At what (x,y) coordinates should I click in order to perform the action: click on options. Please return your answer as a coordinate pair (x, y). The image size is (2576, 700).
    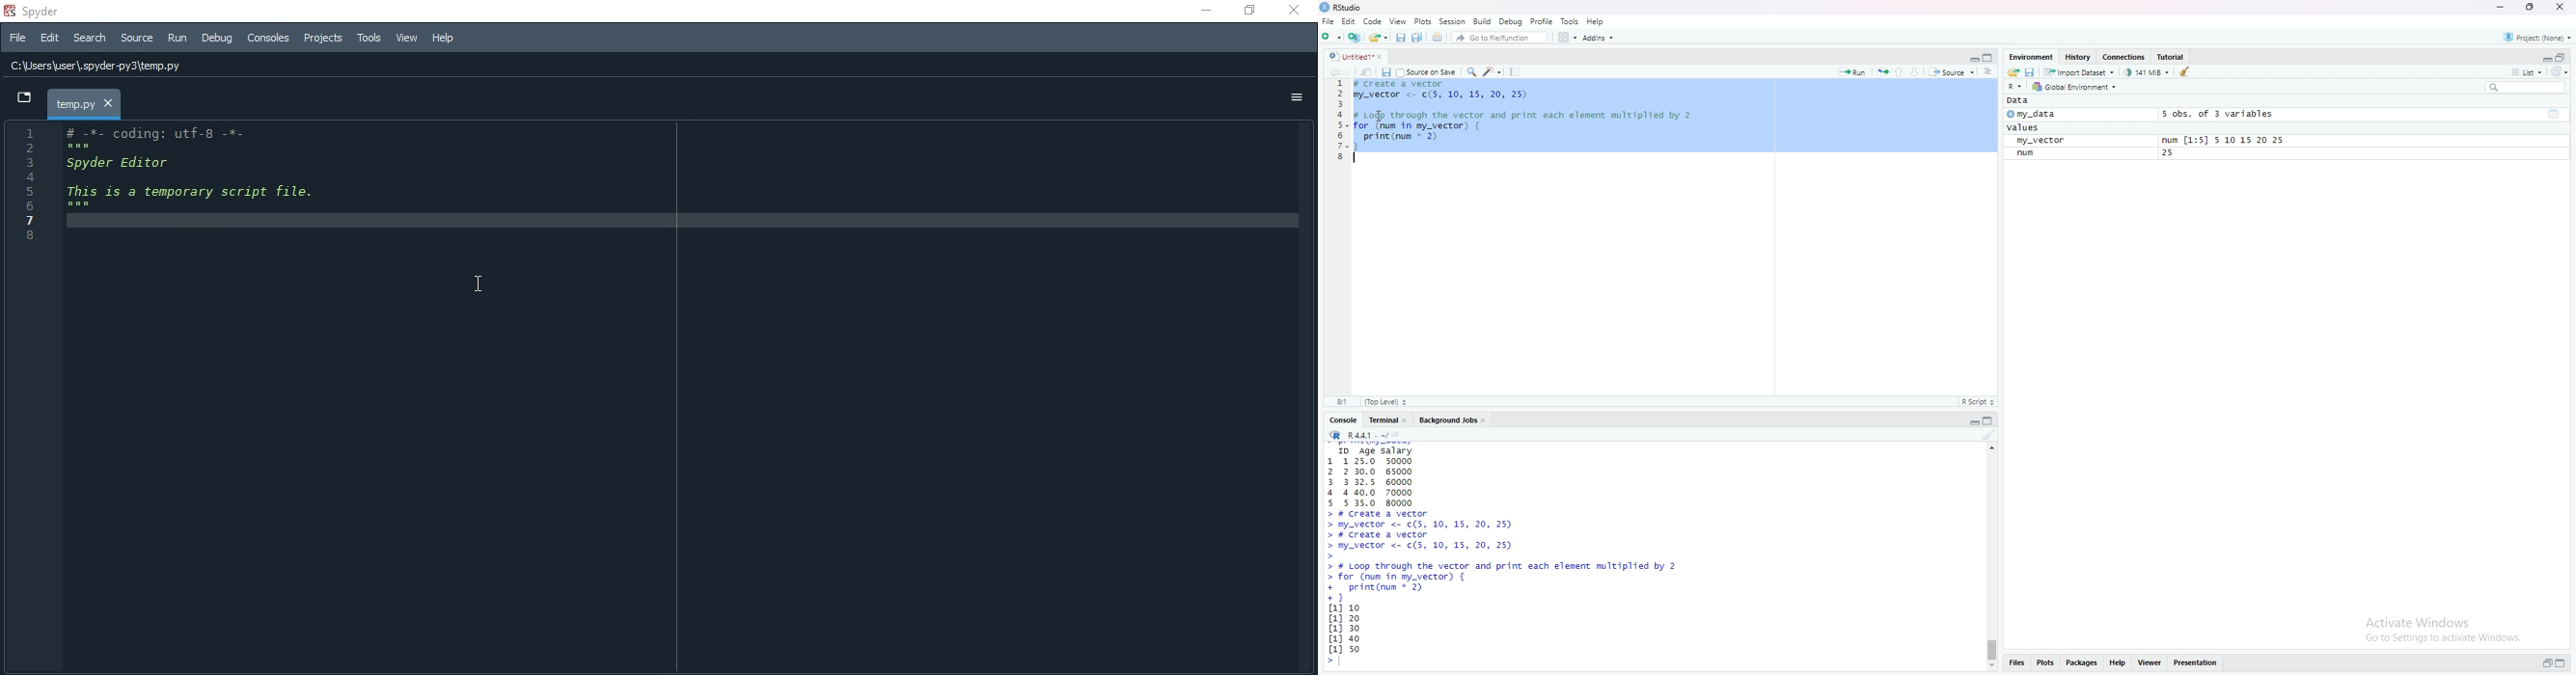
    Looking at the image, I should click on (1297, 96).